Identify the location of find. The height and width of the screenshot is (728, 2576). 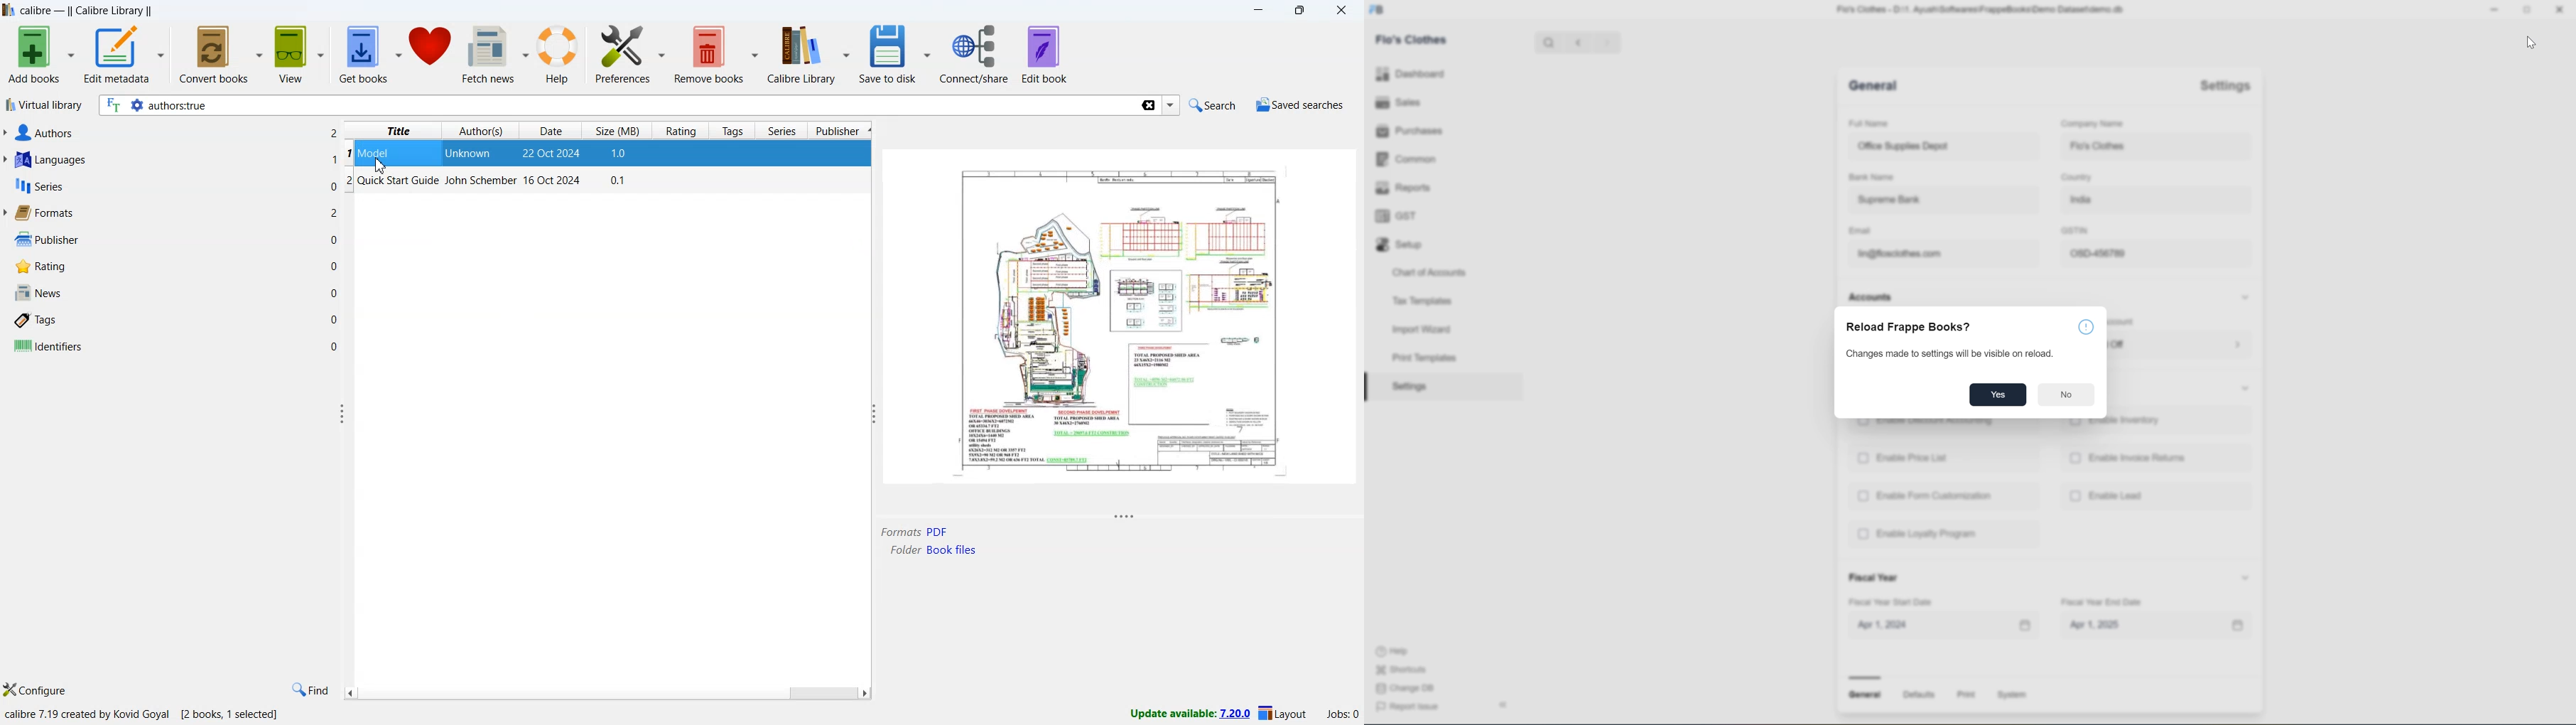
(309, 690).